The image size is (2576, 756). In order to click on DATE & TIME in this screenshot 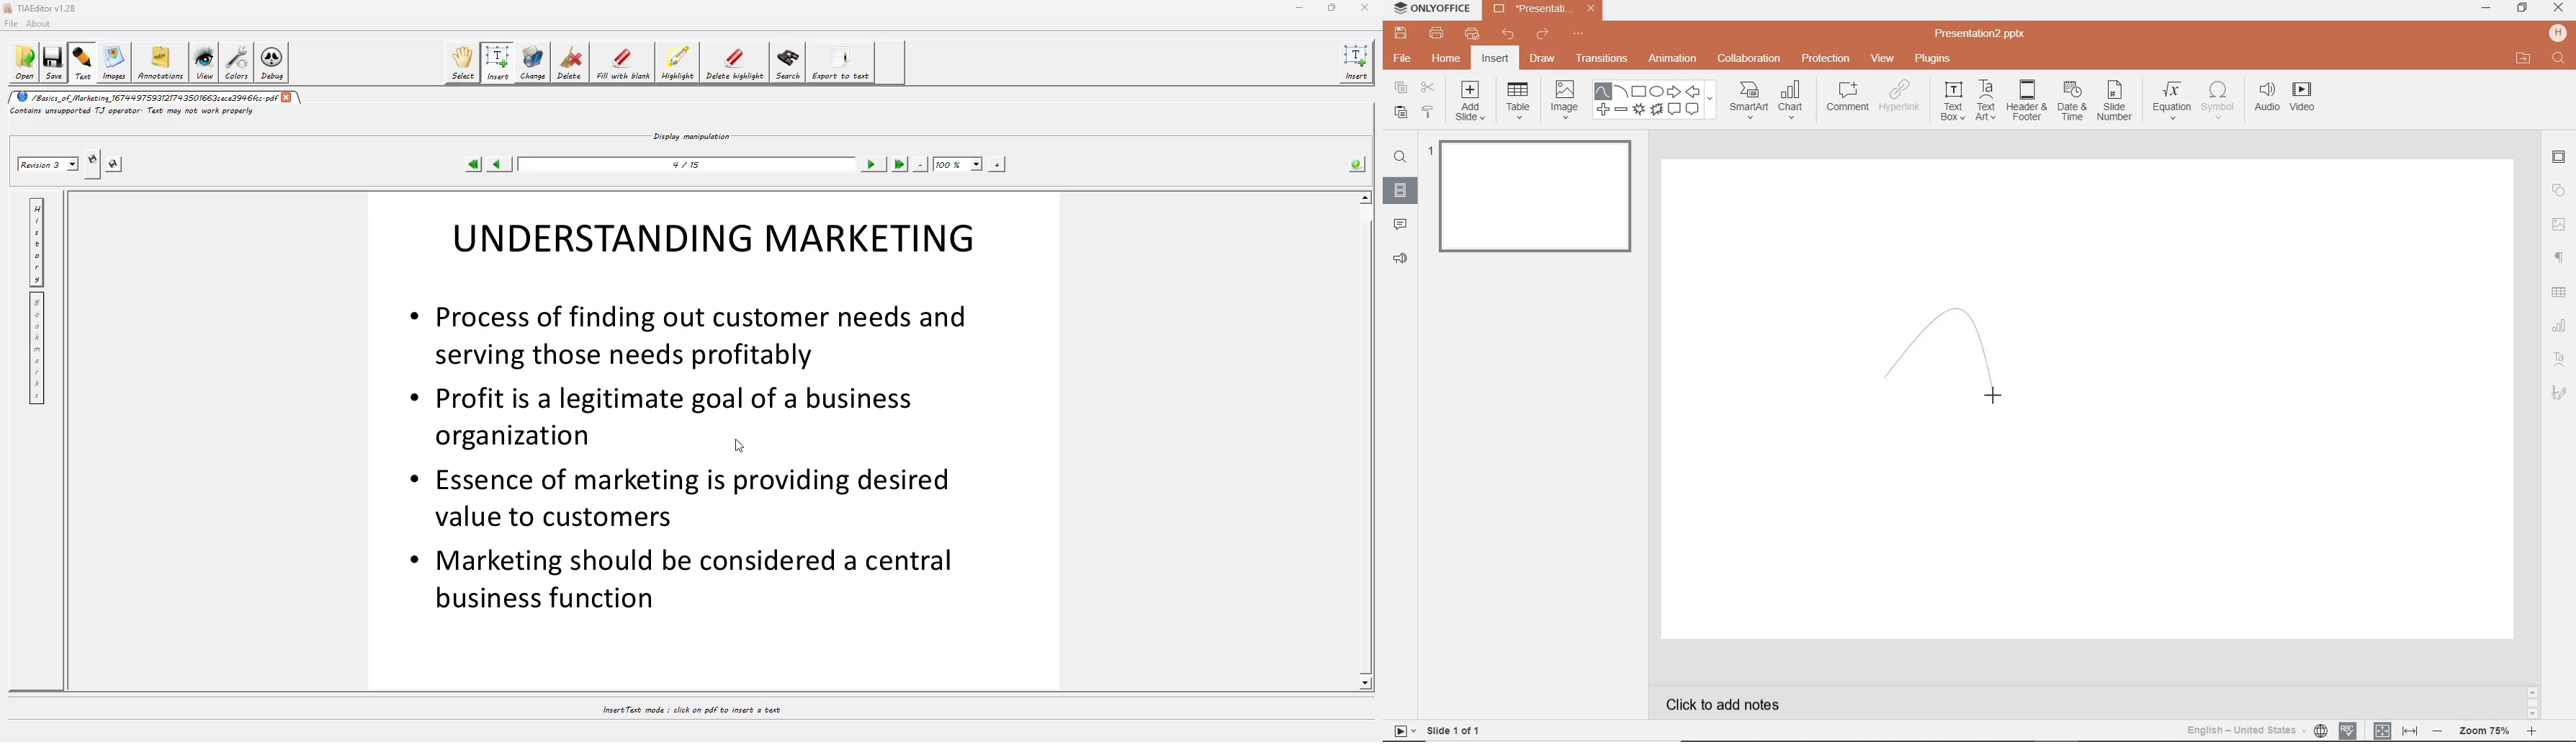, I will do `click(2073, 103)`.